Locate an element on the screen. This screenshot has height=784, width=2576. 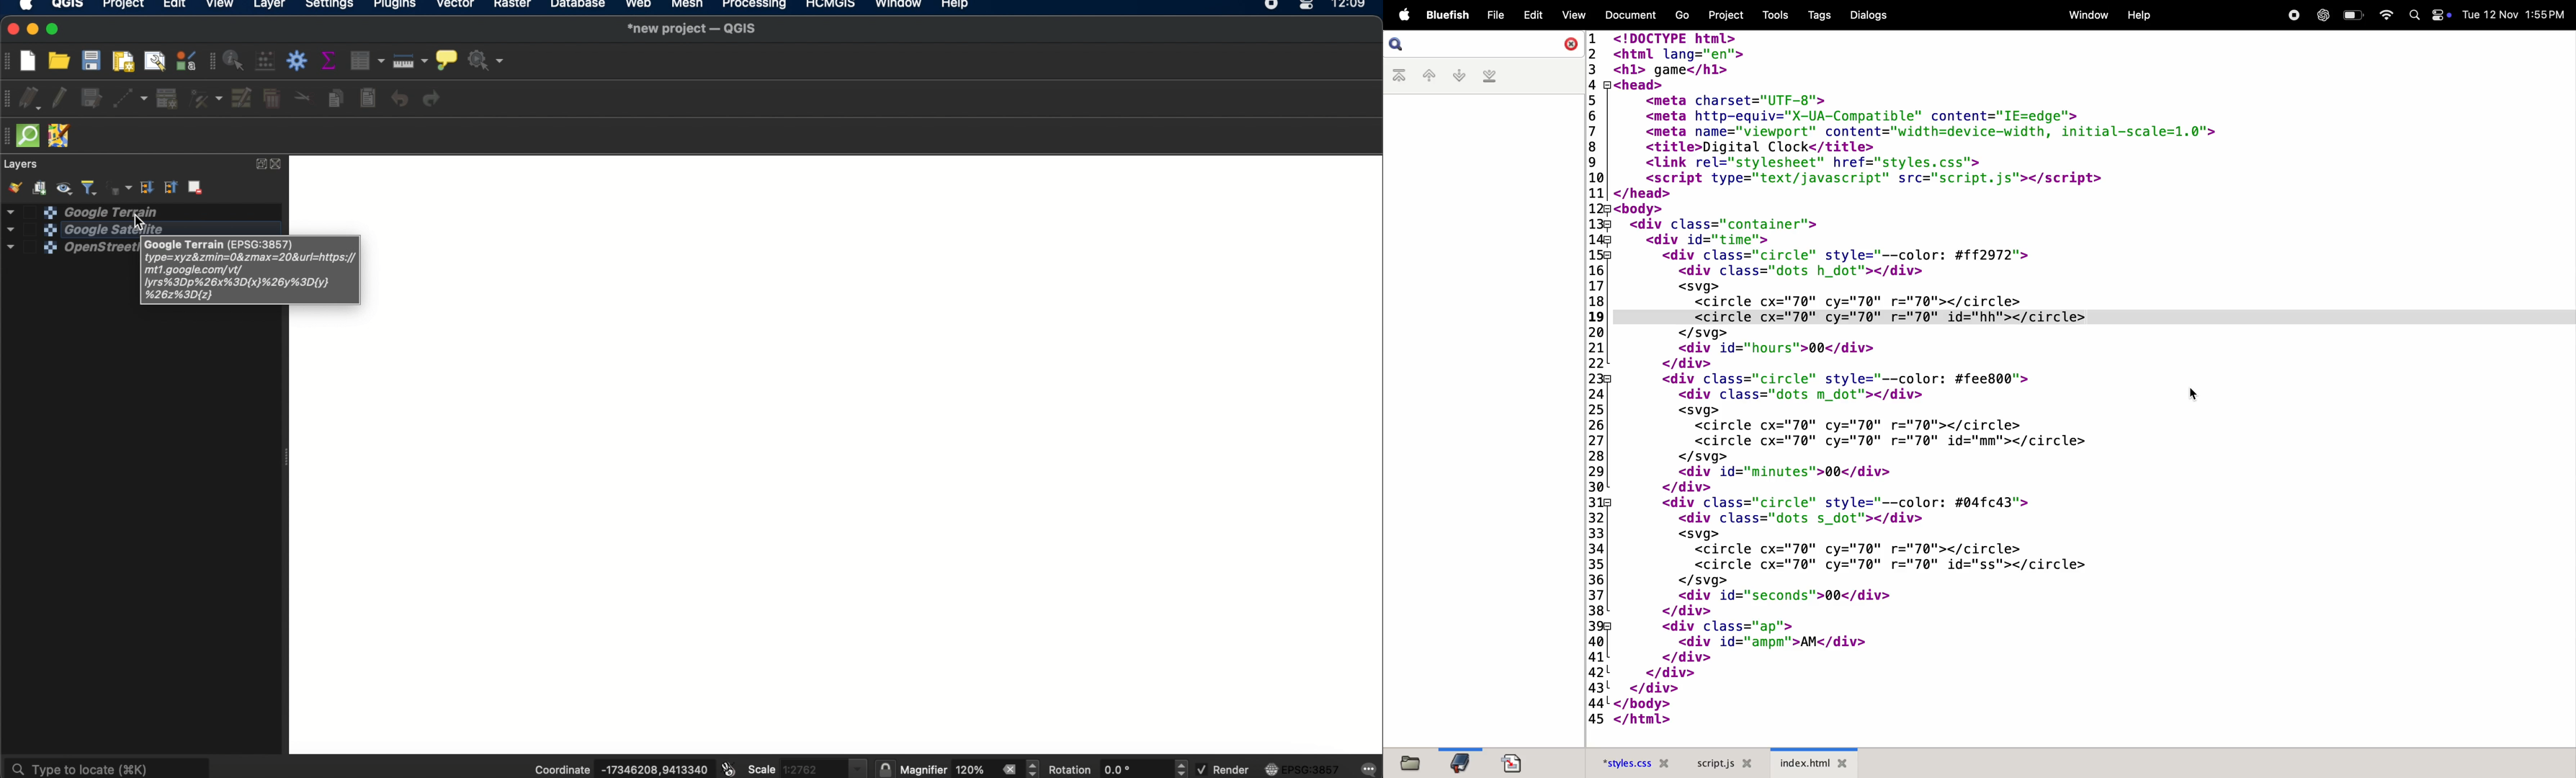
battery is located at coordinates (2351, 15).